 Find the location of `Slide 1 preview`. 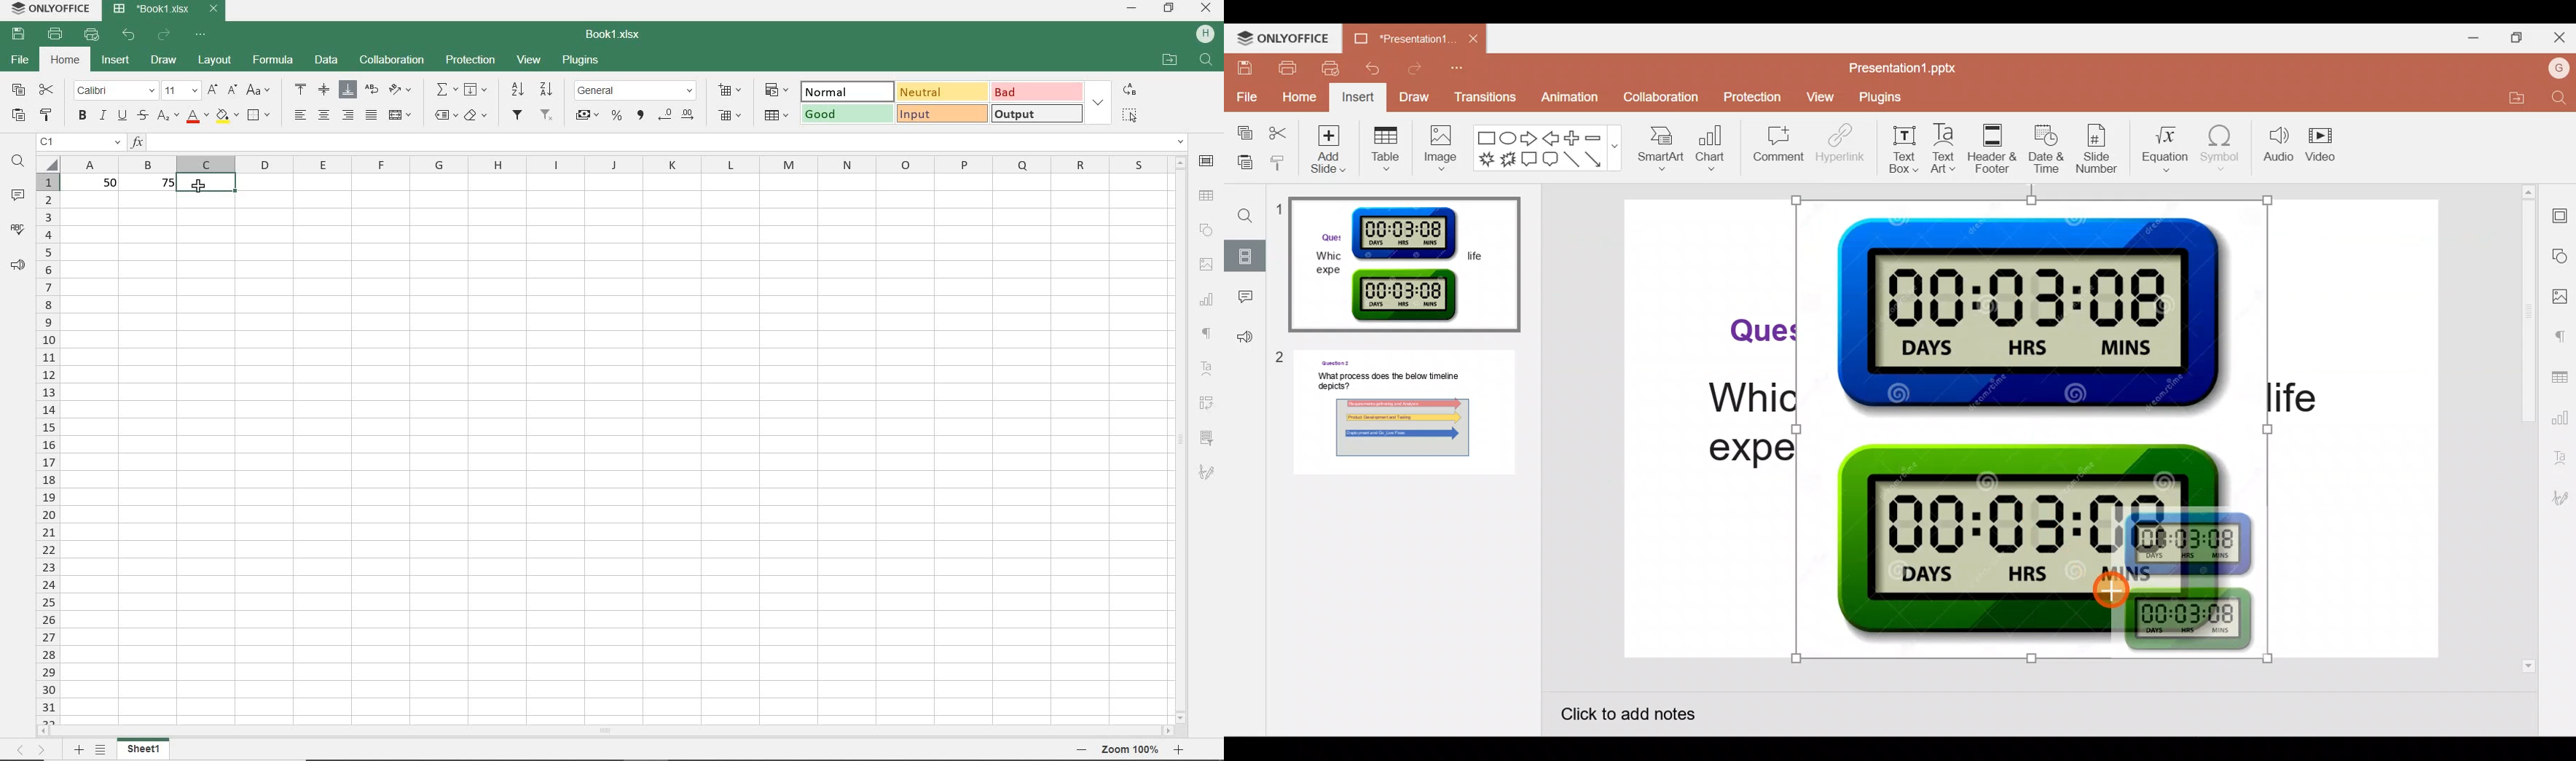

Slide 1 preview is located at coordinates (1401, 261).